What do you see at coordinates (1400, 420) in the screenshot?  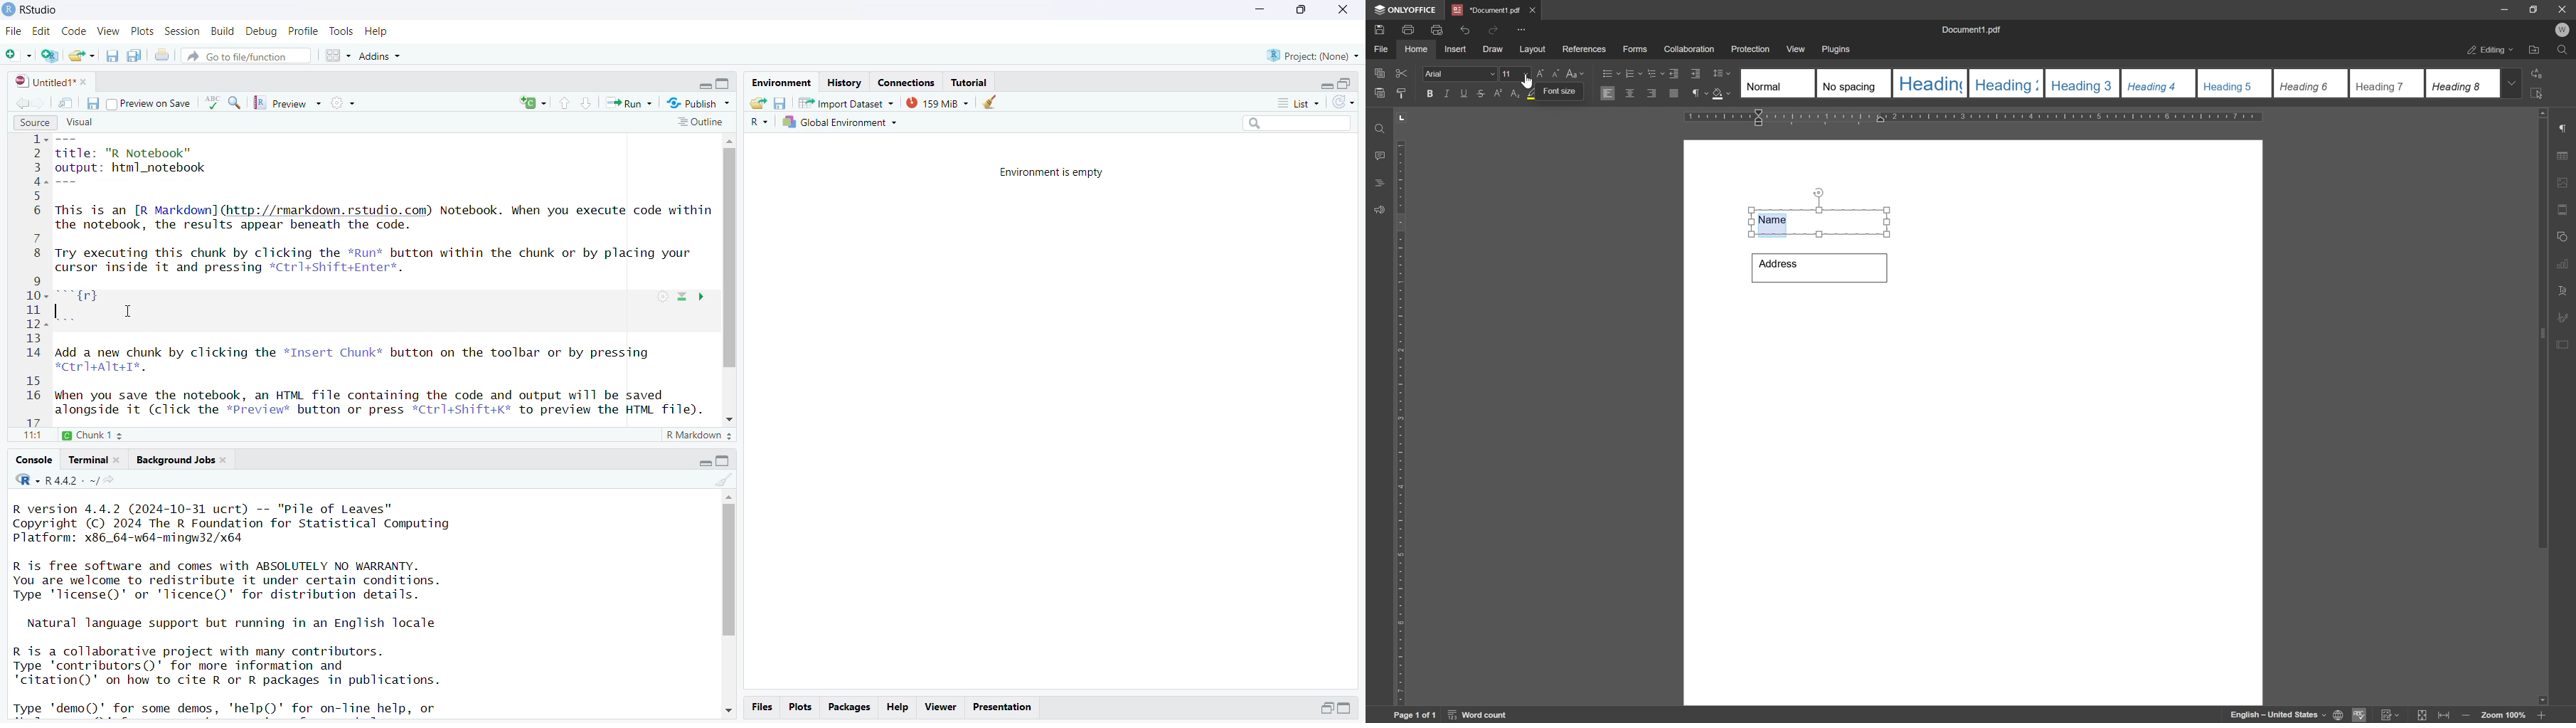 I see `ruler` at bounding box center [1400, 420].